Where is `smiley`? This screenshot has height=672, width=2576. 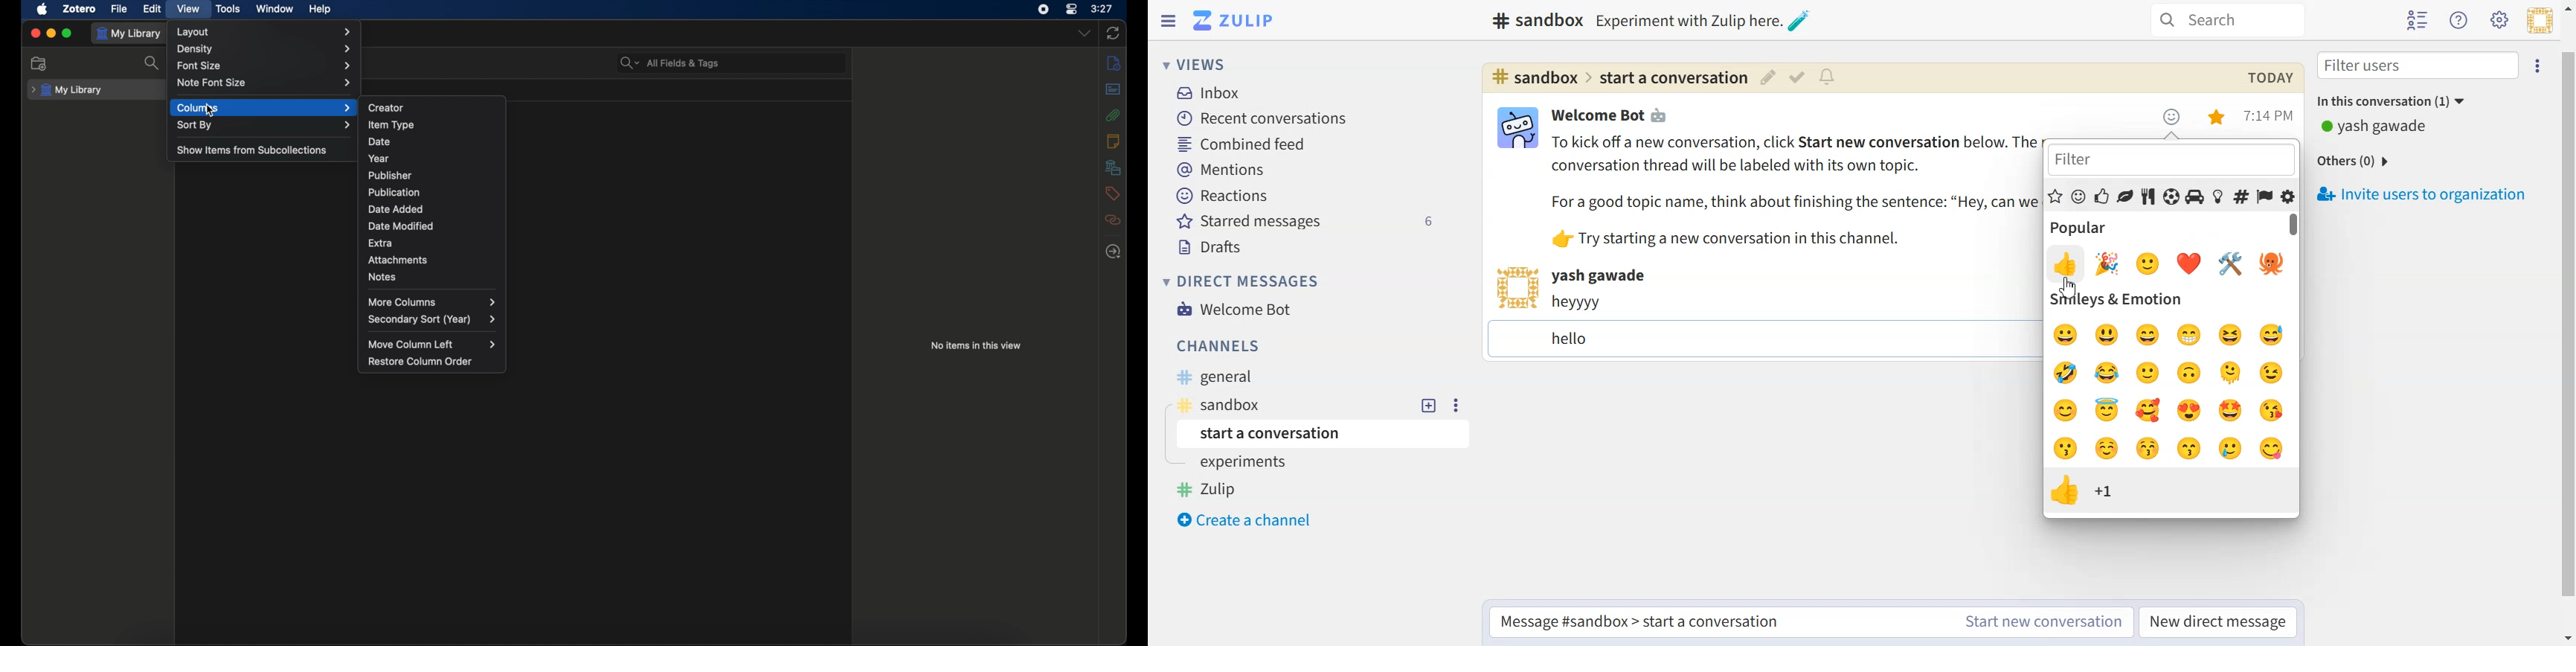 smiley is located at coordinates (2110, 335).